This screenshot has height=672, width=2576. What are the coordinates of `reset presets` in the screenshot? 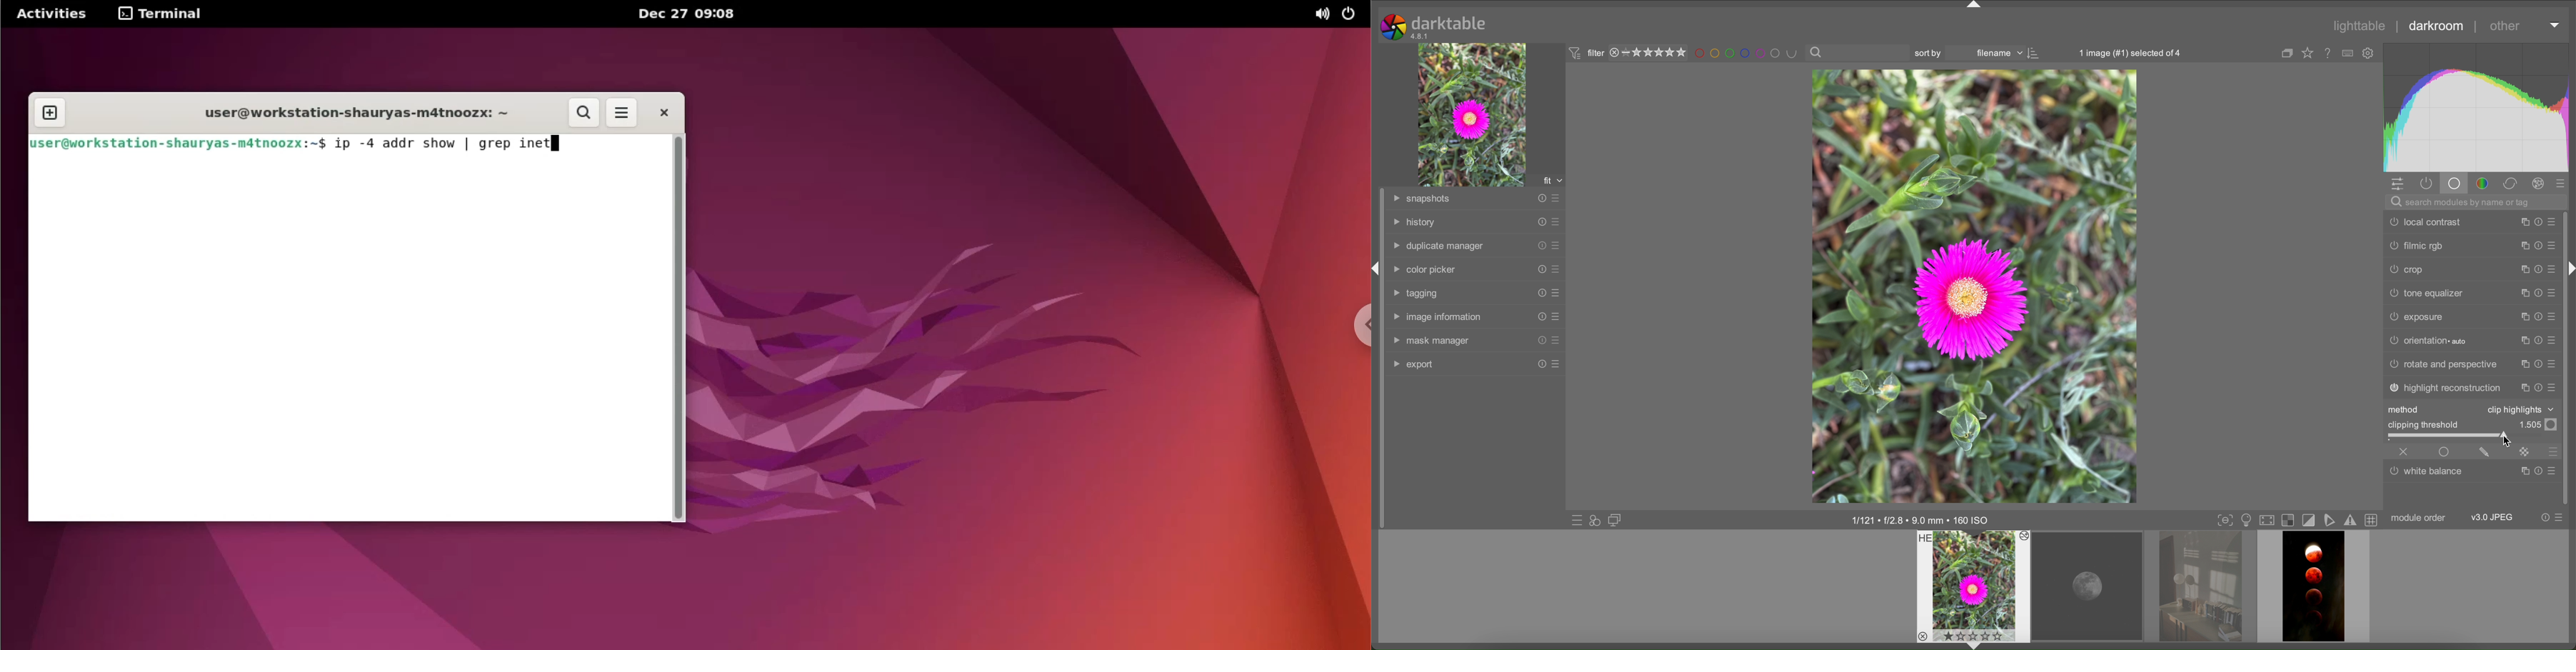 It's located at (1539, 364).